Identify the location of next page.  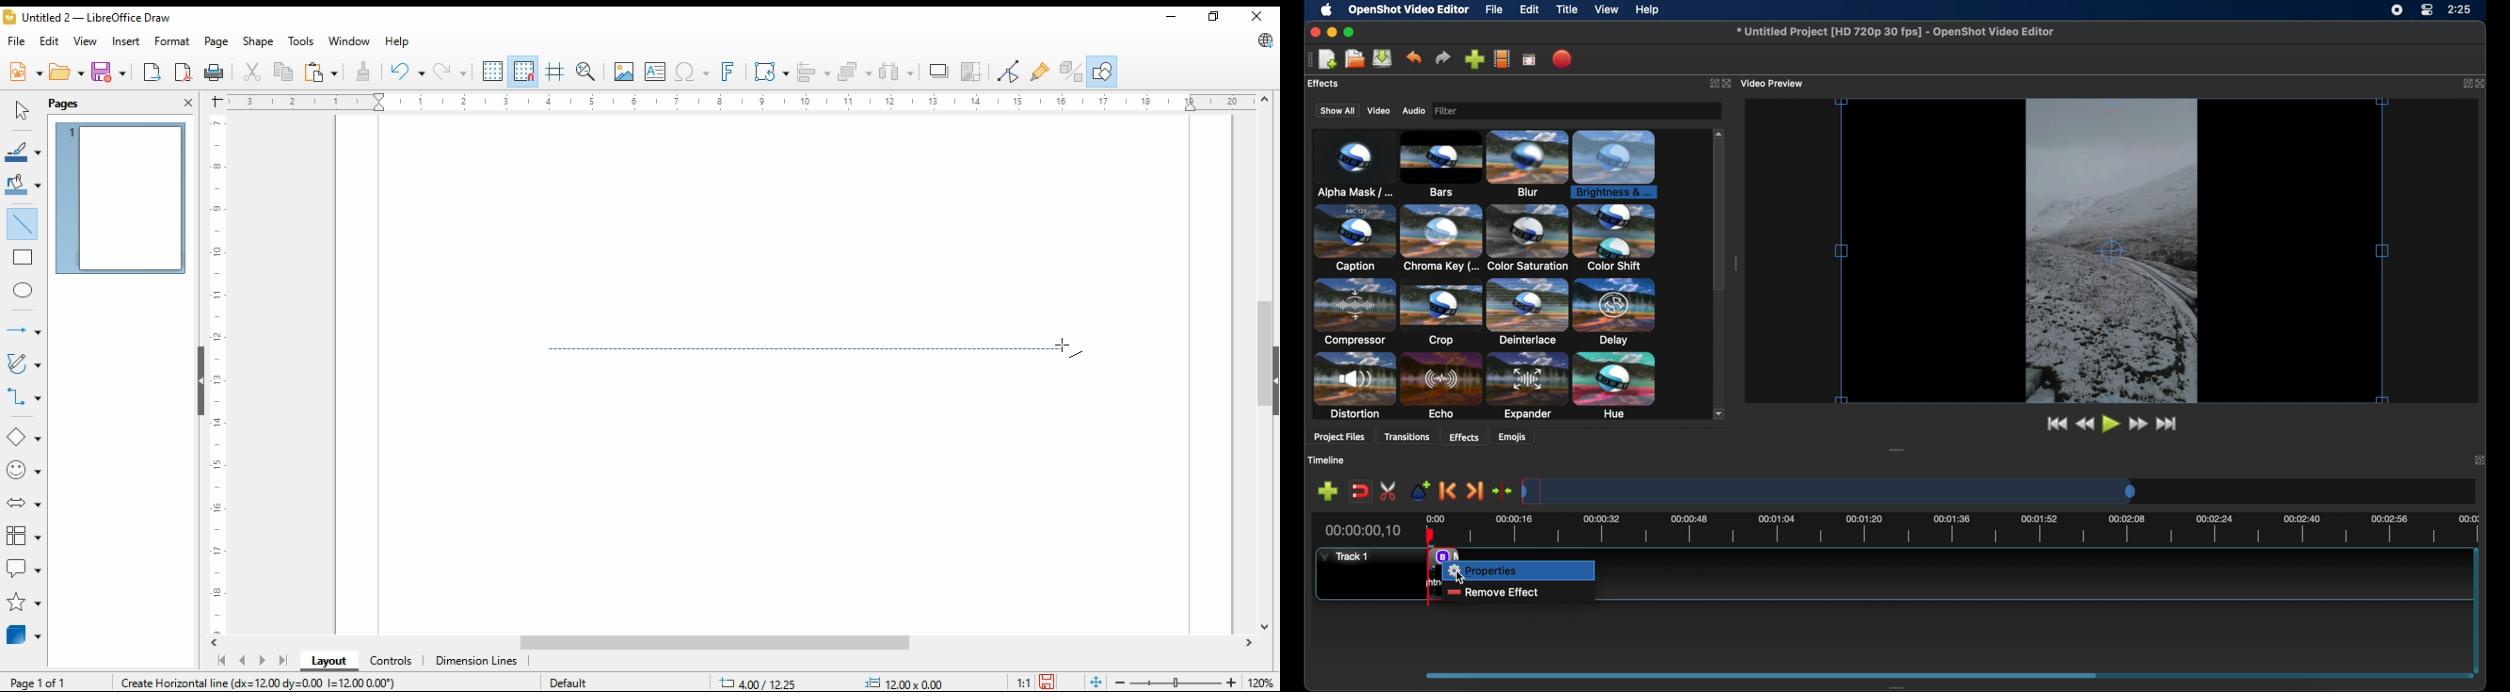
(261, 661).